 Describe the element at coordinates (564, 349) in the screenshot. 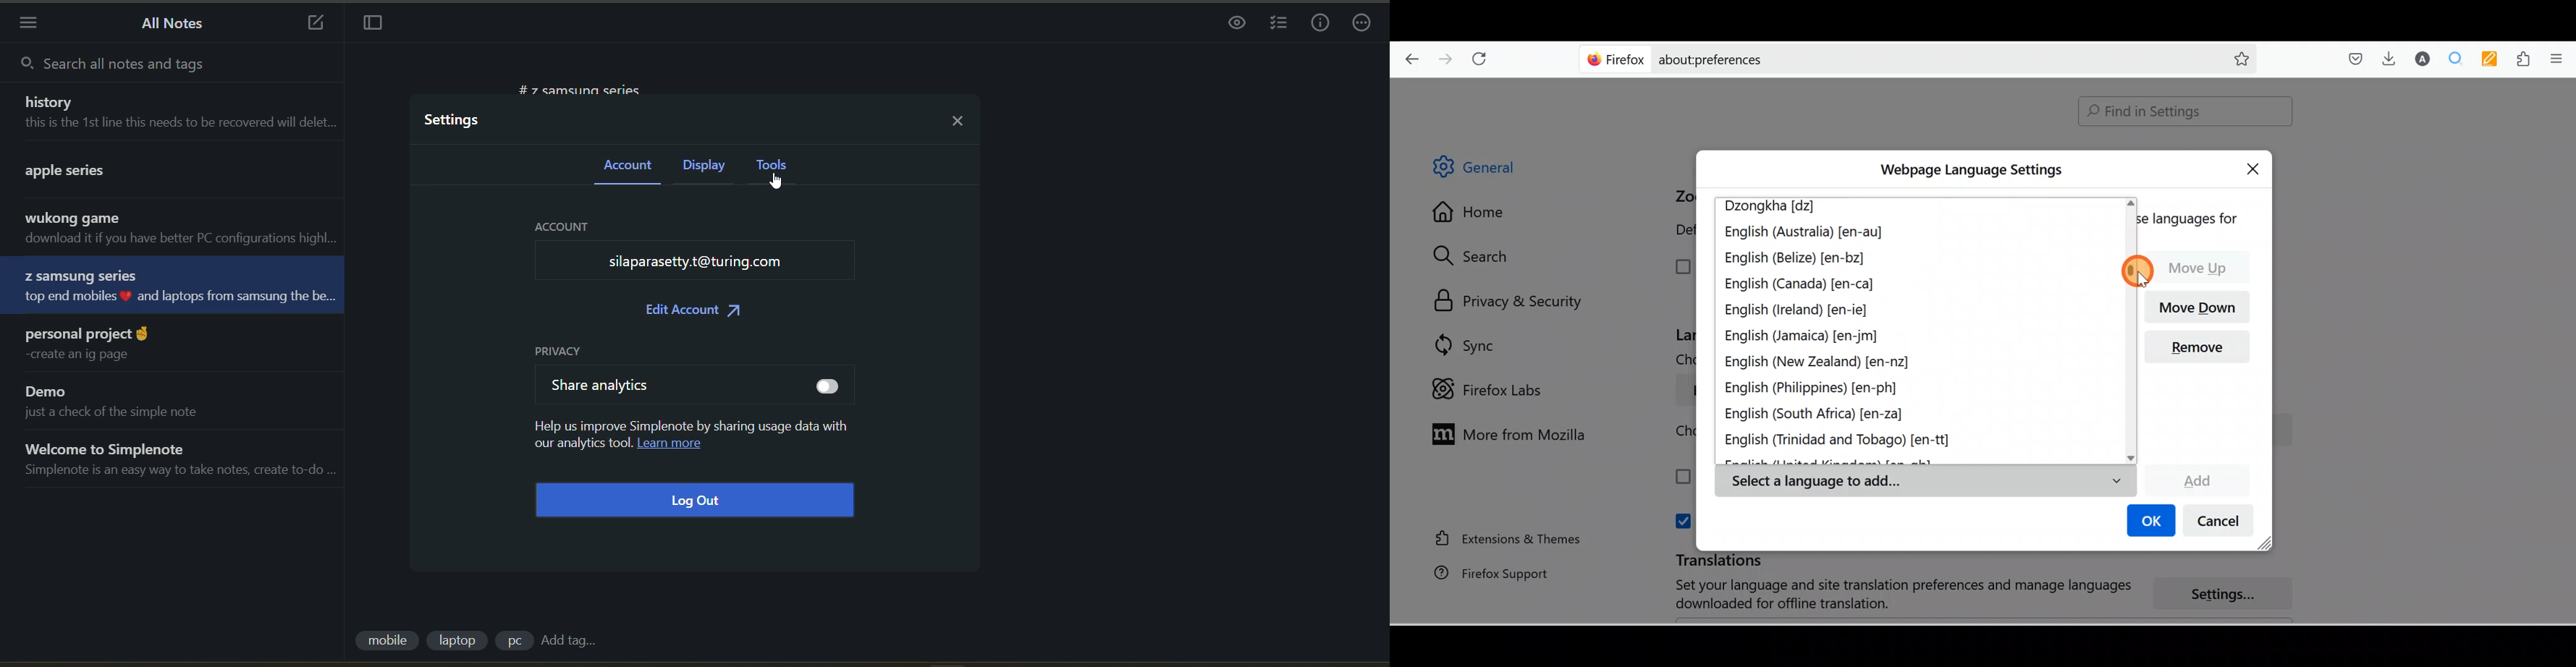

I see `privacy` at that location.